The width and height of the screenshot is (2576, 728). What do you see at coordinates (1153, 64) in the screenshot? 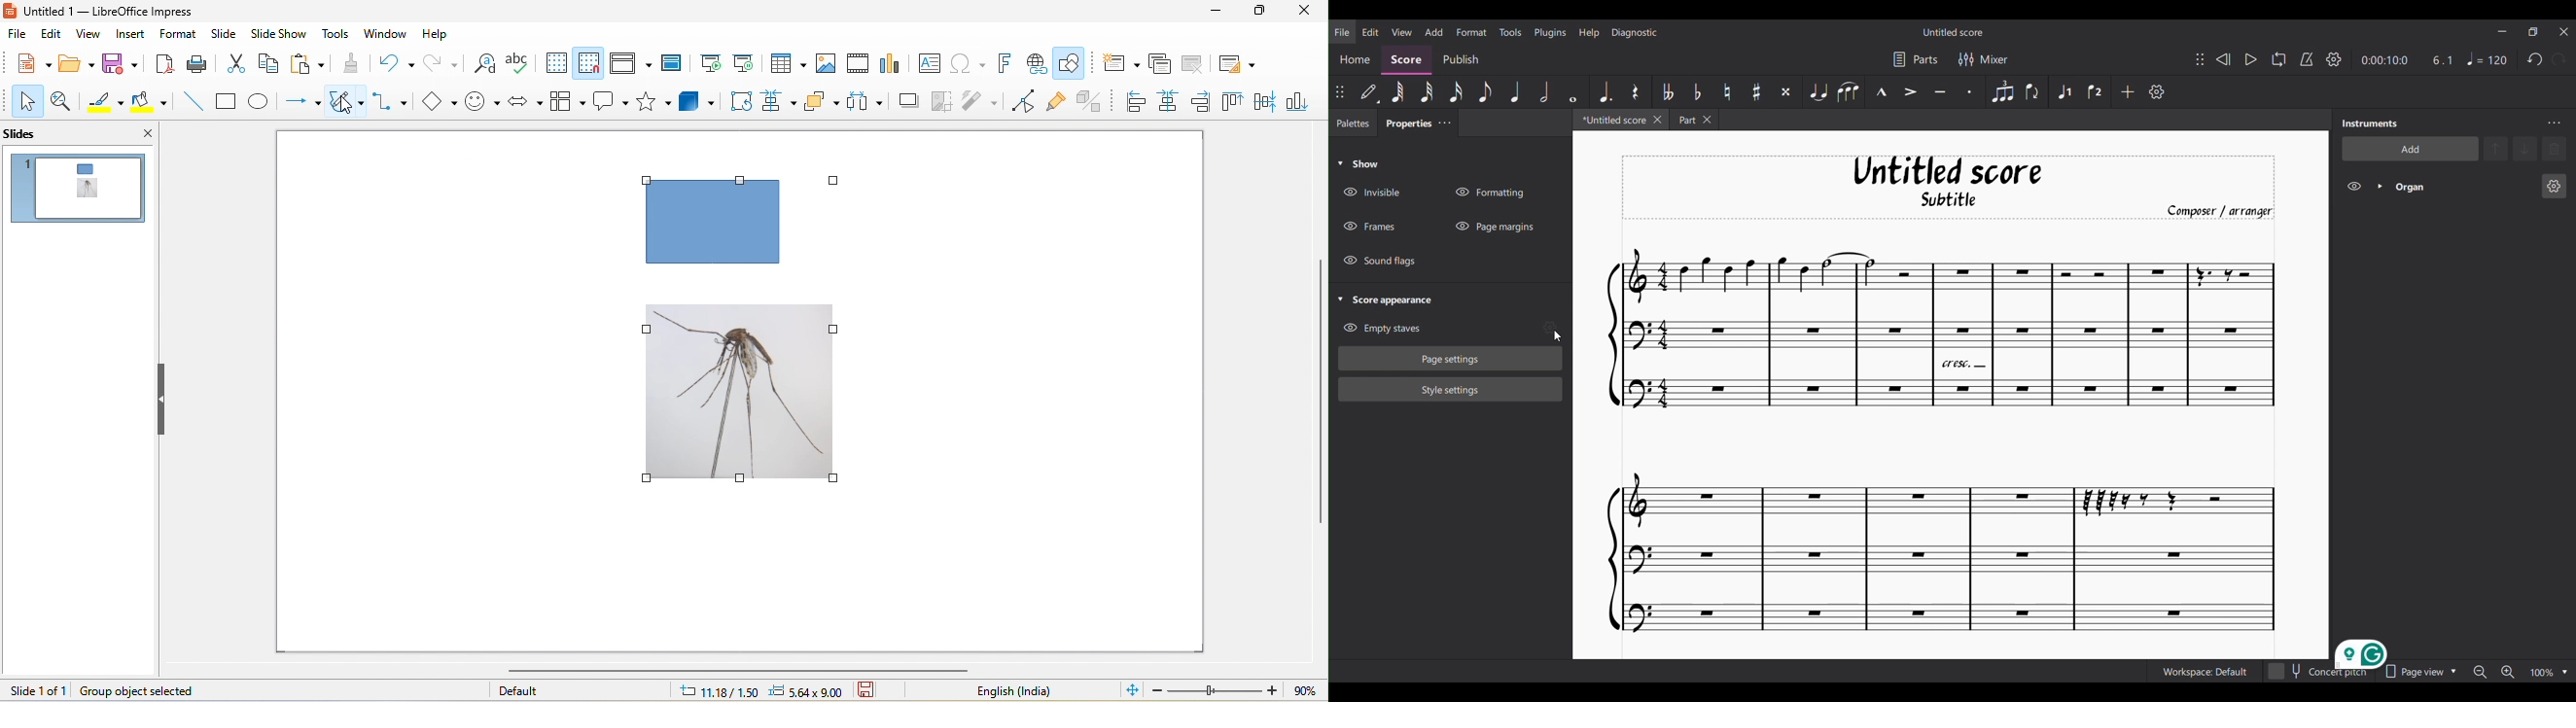
I see `duplicate slide` at bounding box center [1153, 64].